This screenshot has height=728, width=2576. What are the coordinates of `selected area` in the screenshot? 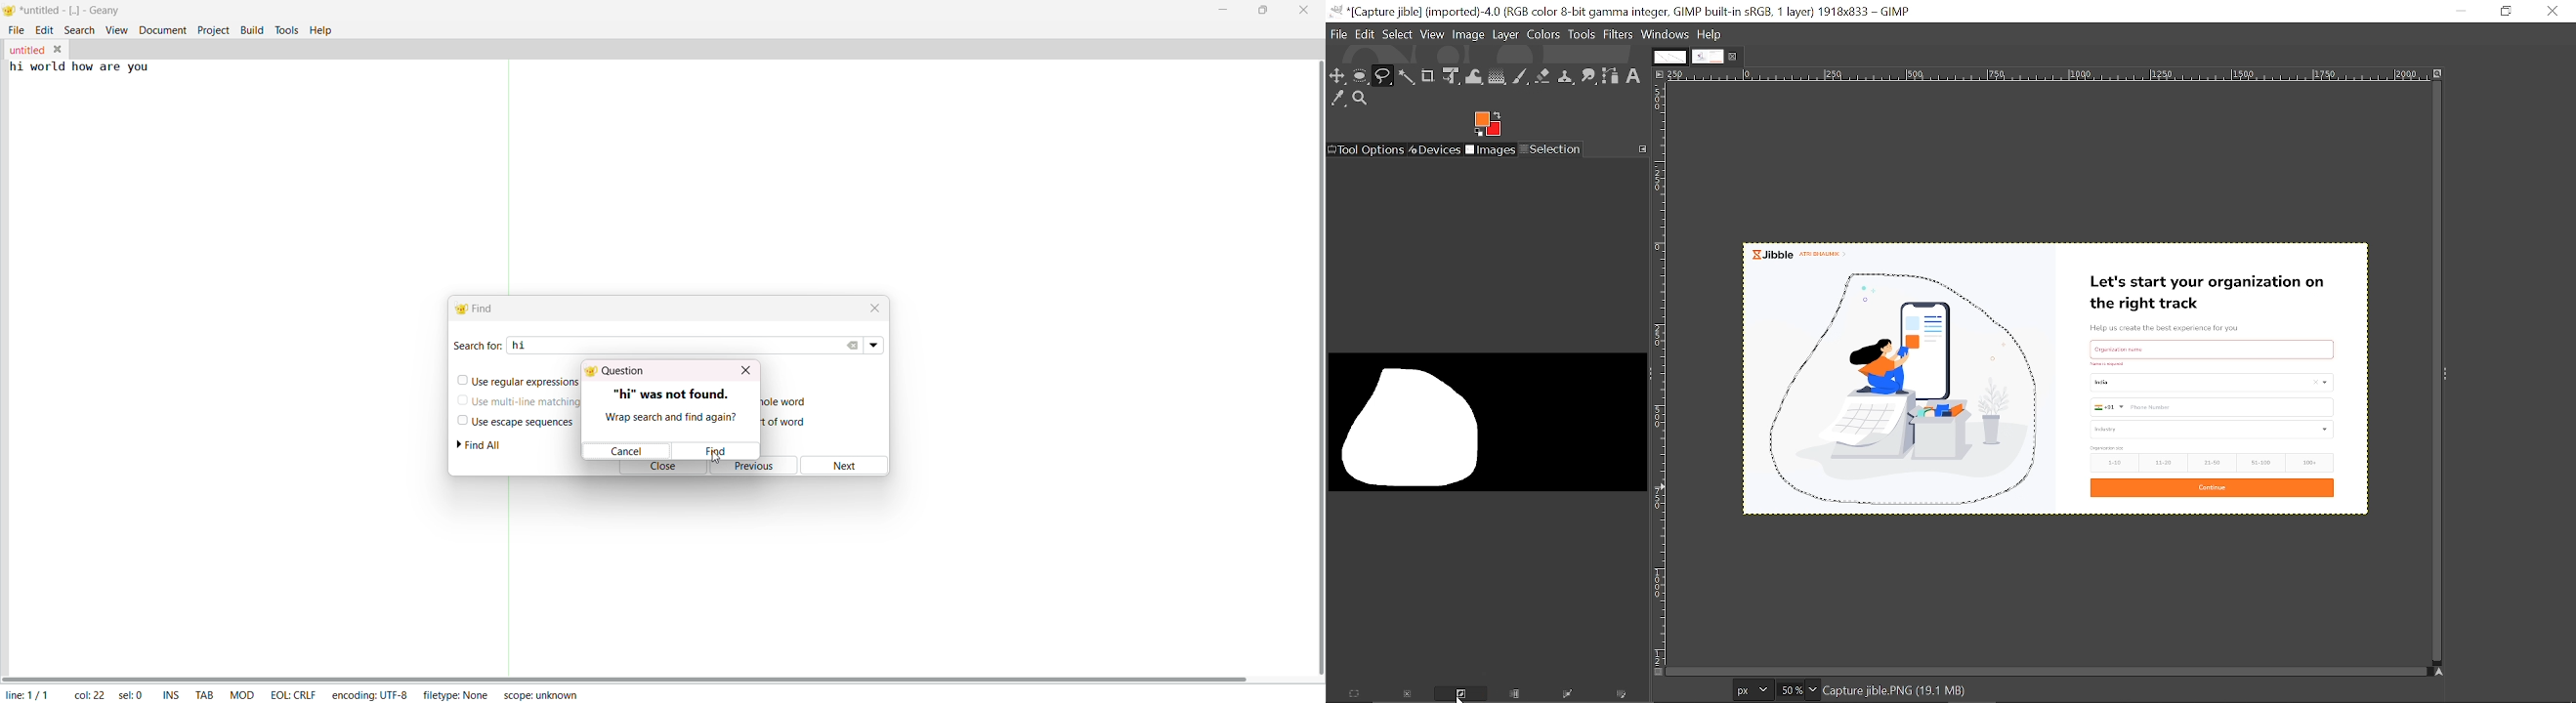 It's located at (1901, 384).